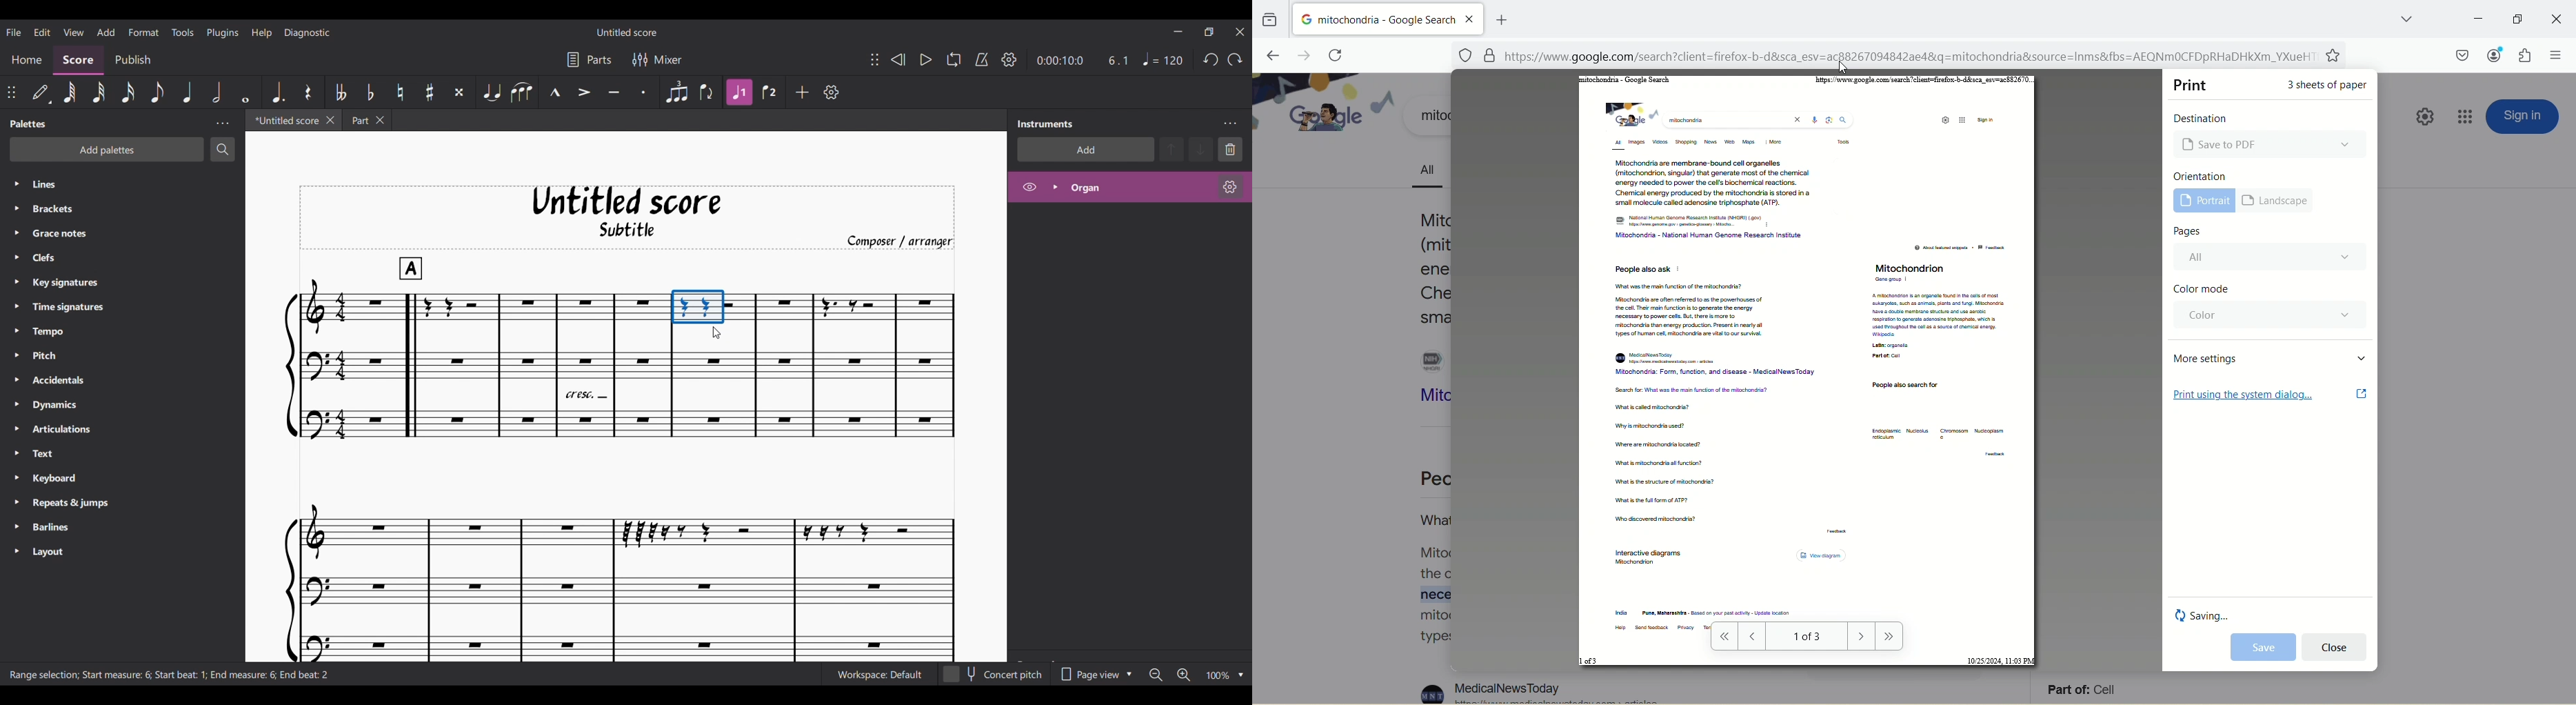 The width and height of the screenshot is (2576, 728). I want to click on Delete selection, so click(1231, 149).